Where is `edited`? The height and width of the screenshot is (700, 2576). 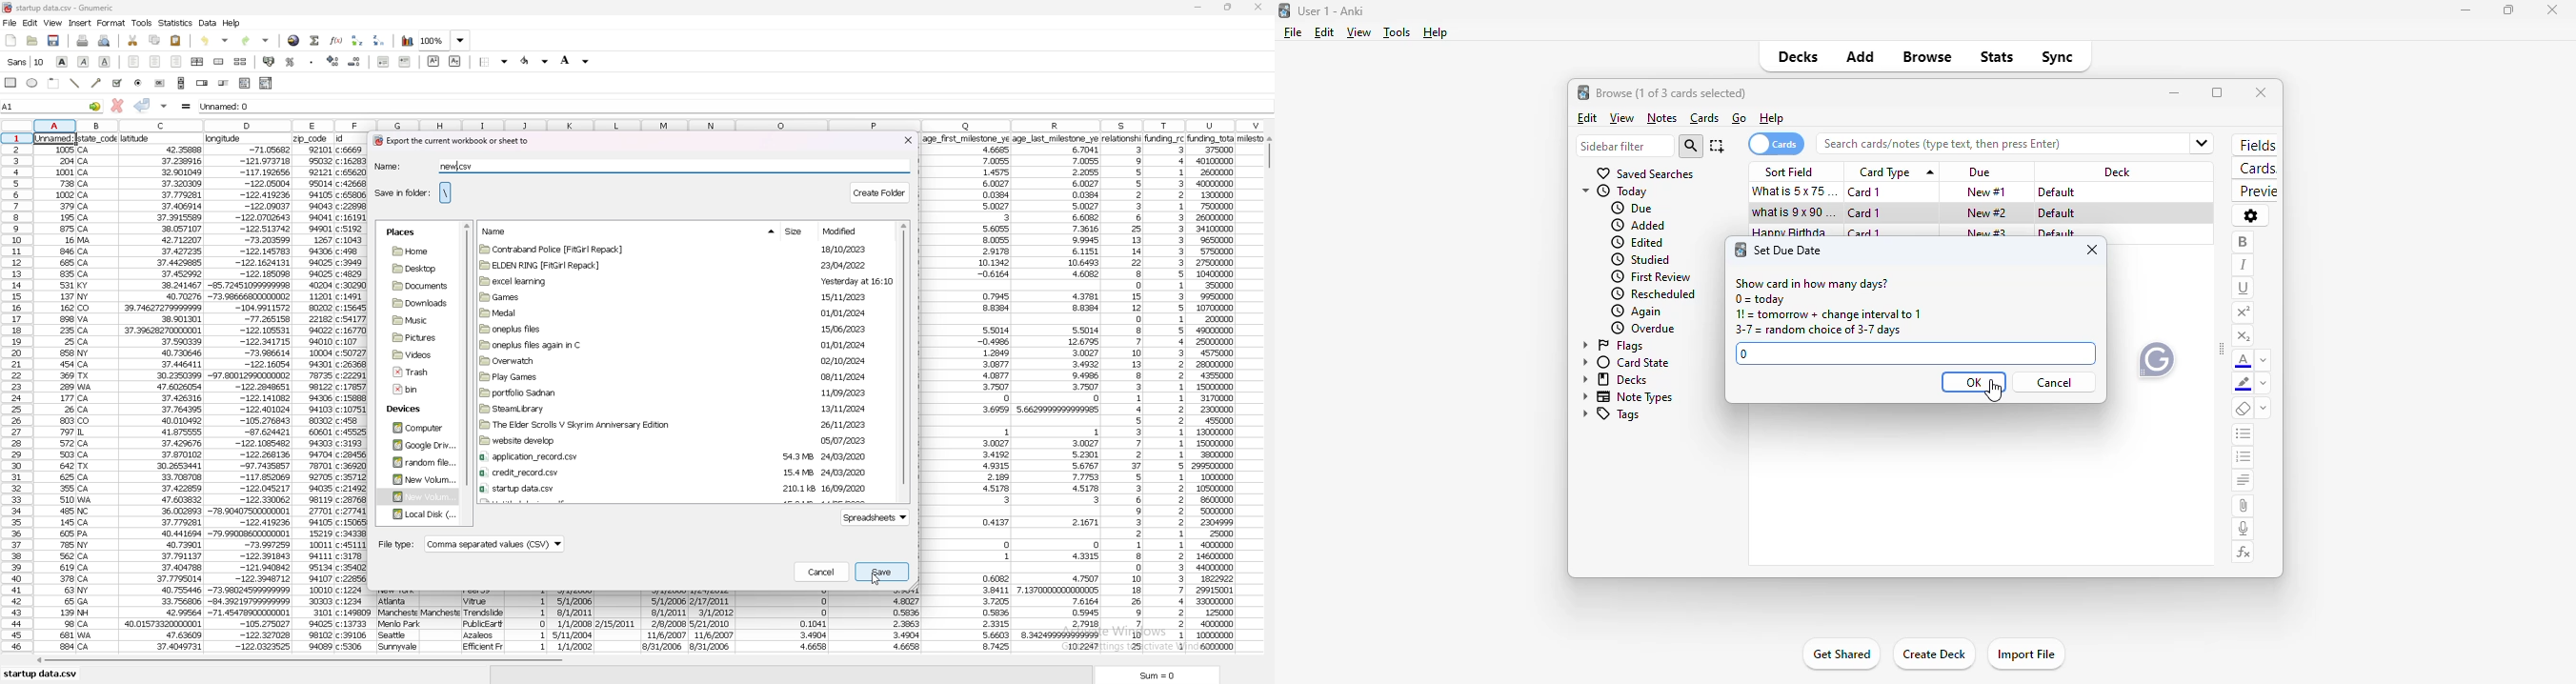
edited is located at coordinates (1639, 242).